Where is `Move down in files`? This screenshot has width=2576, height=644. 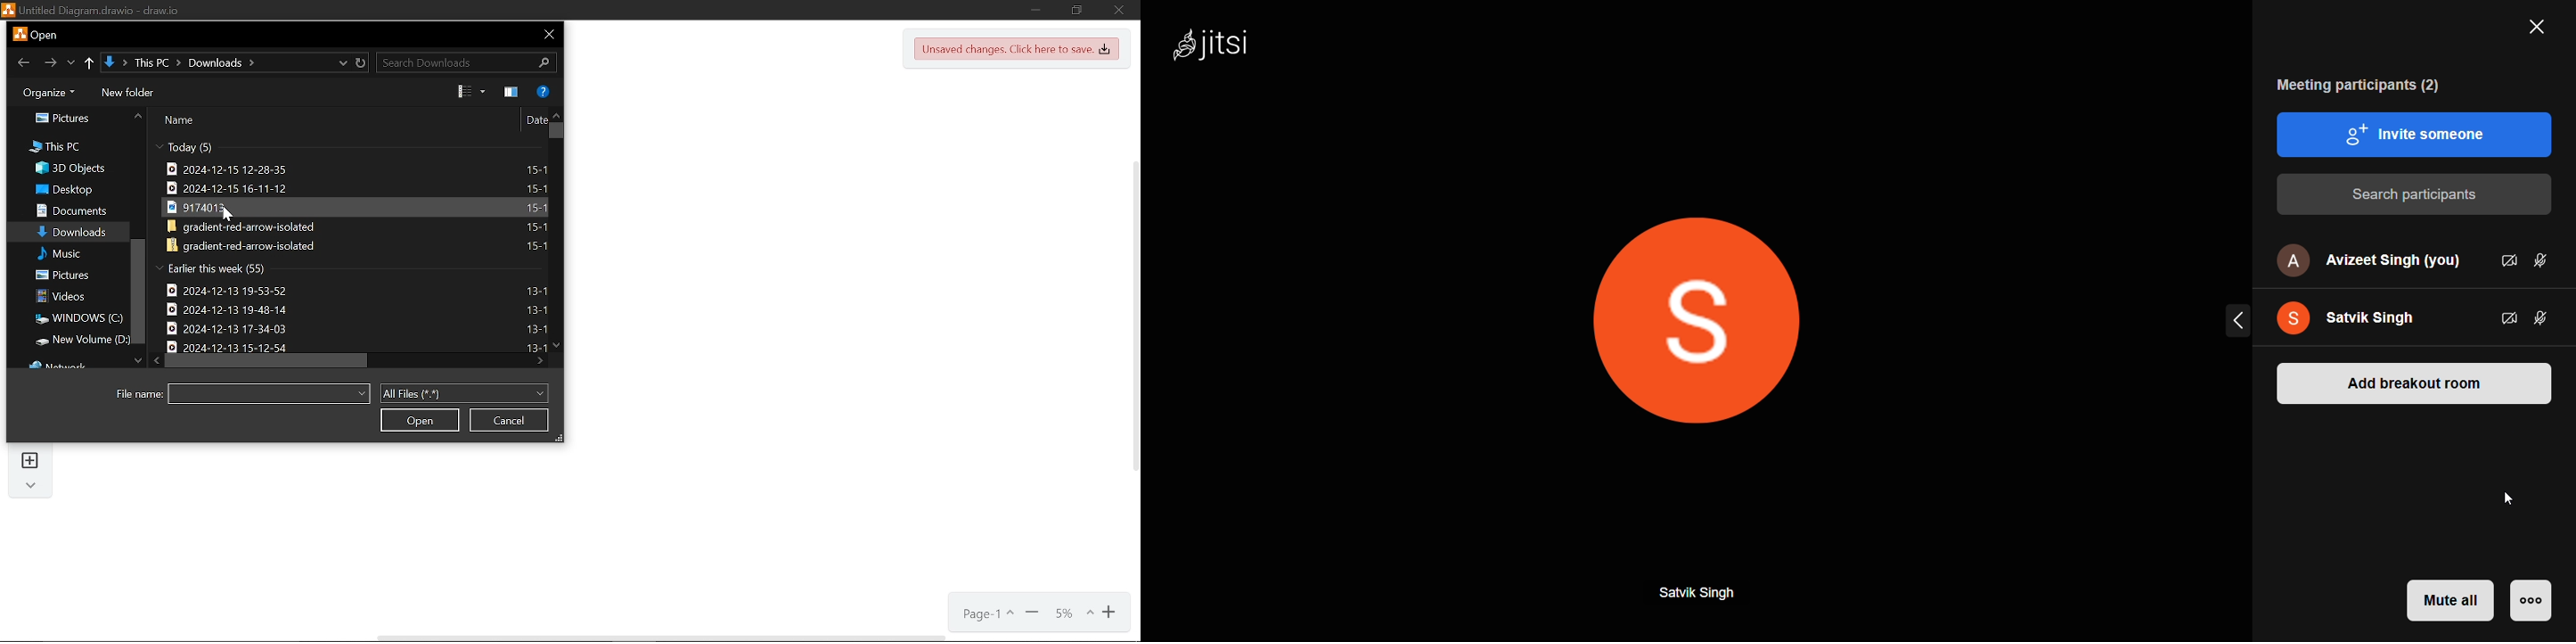 Move down in files is located at coordinates (556, 347).